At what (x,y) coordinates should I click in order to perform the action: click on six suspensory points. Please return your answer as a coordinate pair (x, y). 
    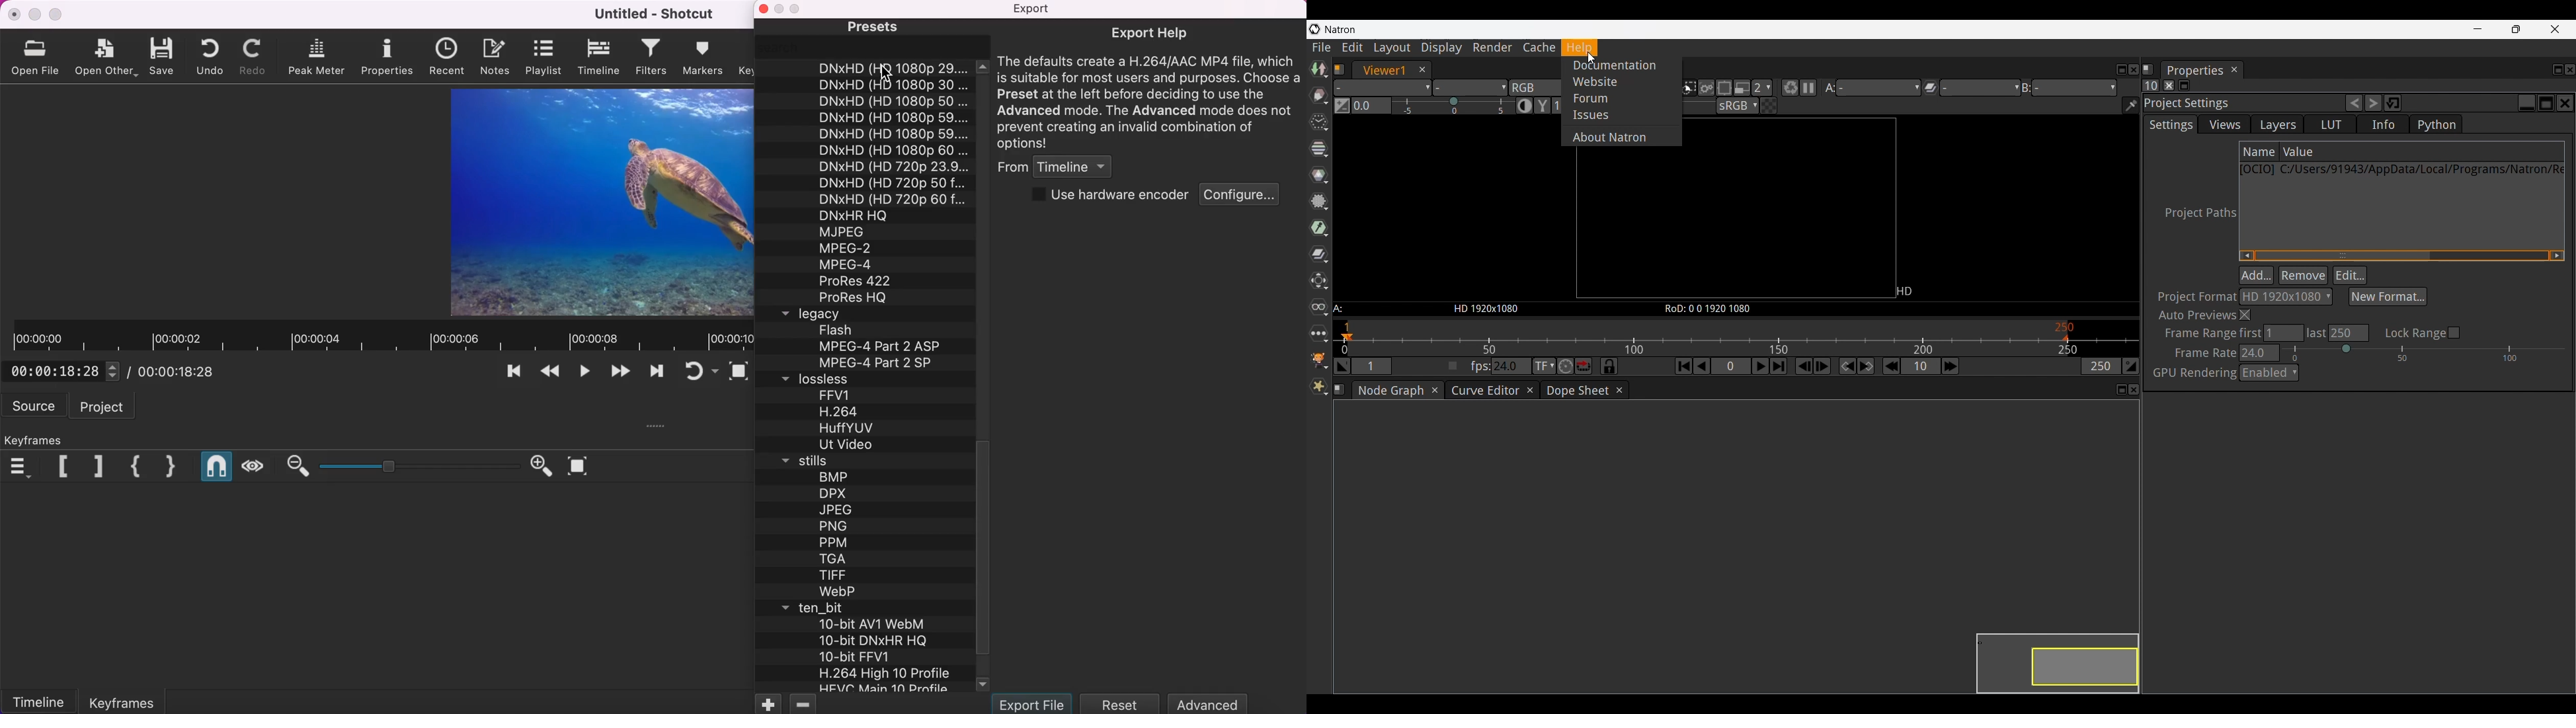
    Looking at the image, I should click on (658, 427).